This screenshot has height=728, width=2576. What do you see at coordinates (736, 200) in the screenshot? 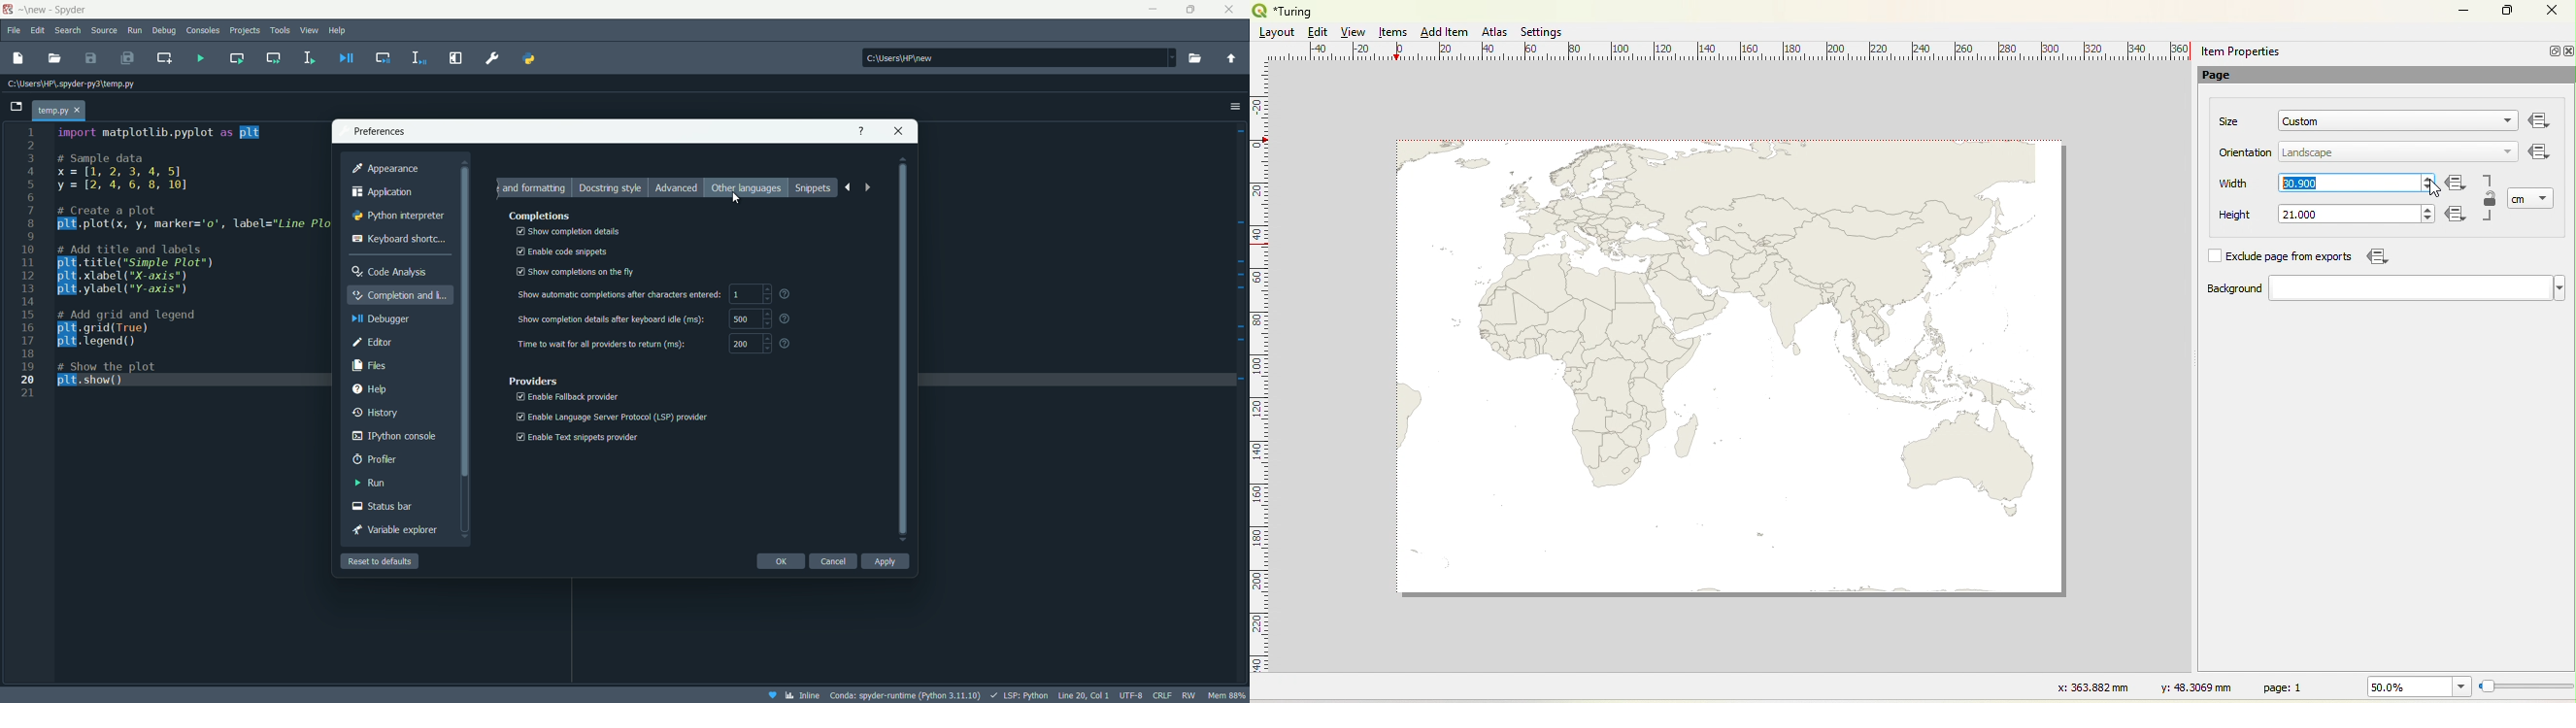
I see `cursor` at bounding box center [736, 200].